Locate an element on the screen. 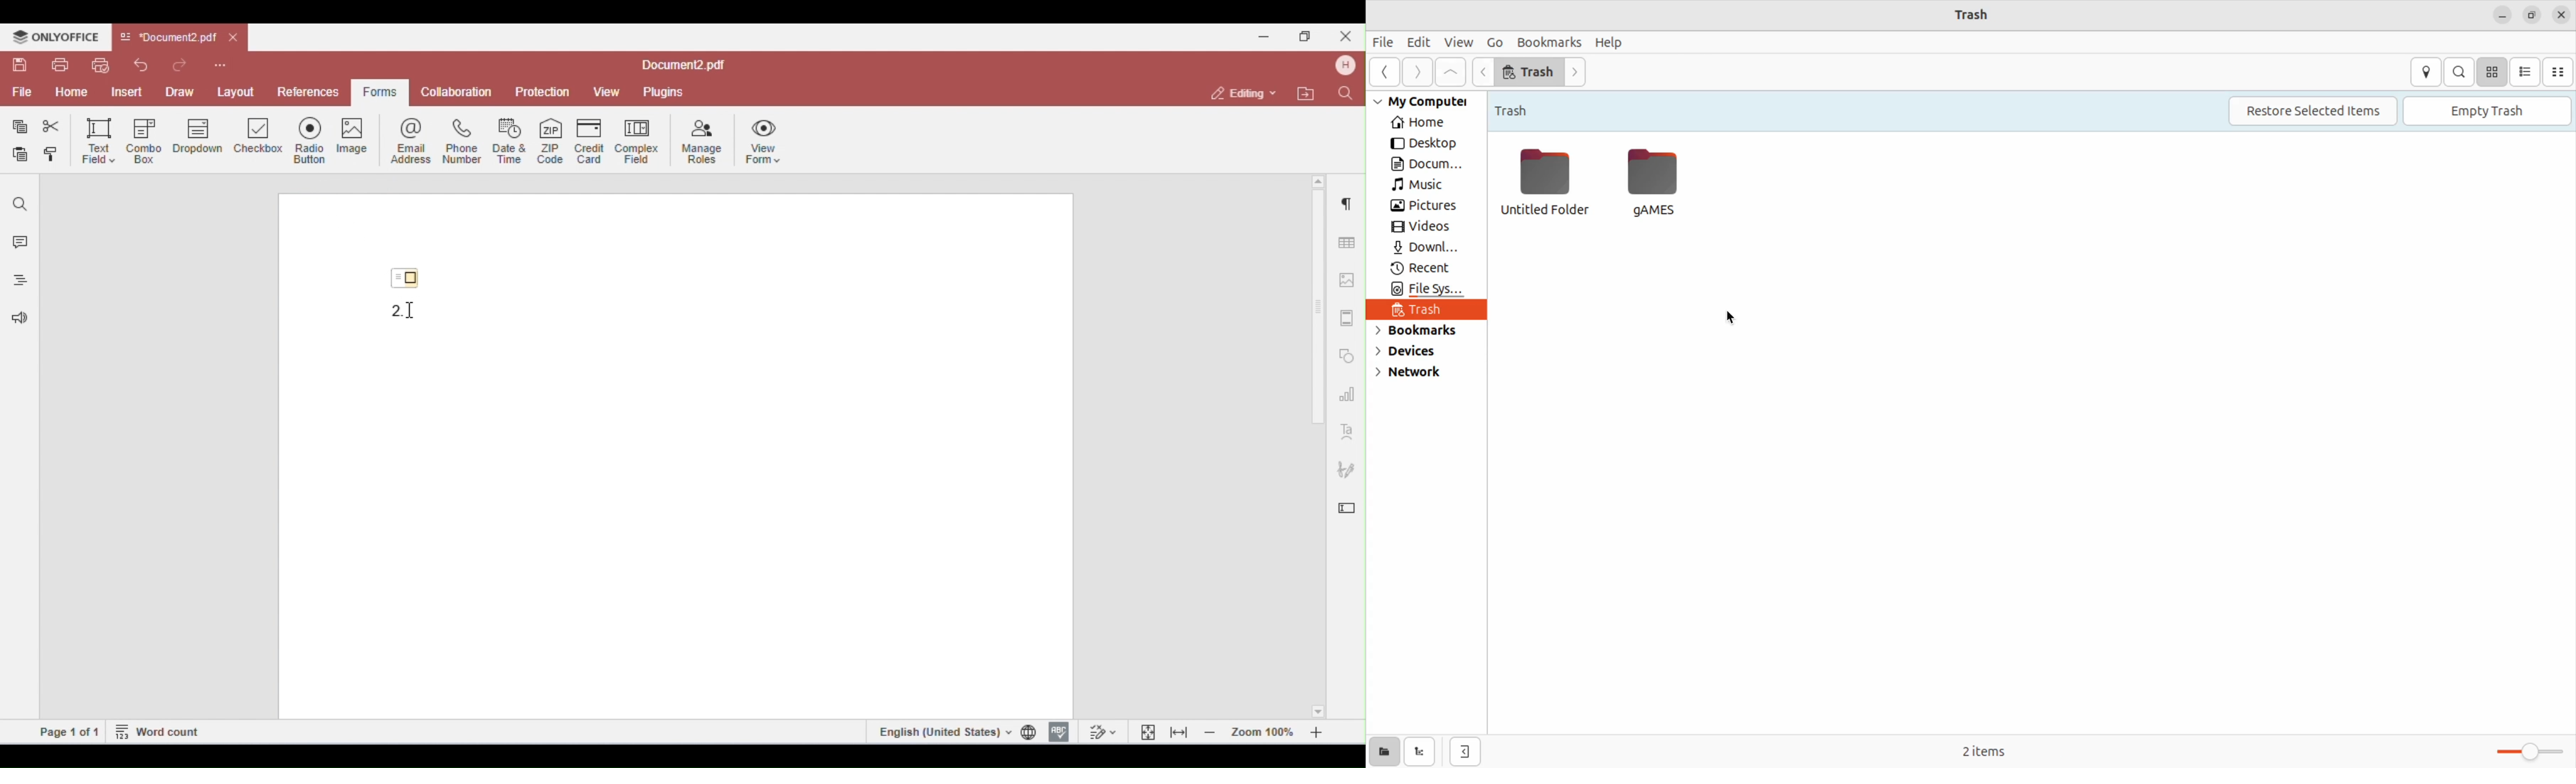  2 items is located at coordinates (2008, 748).